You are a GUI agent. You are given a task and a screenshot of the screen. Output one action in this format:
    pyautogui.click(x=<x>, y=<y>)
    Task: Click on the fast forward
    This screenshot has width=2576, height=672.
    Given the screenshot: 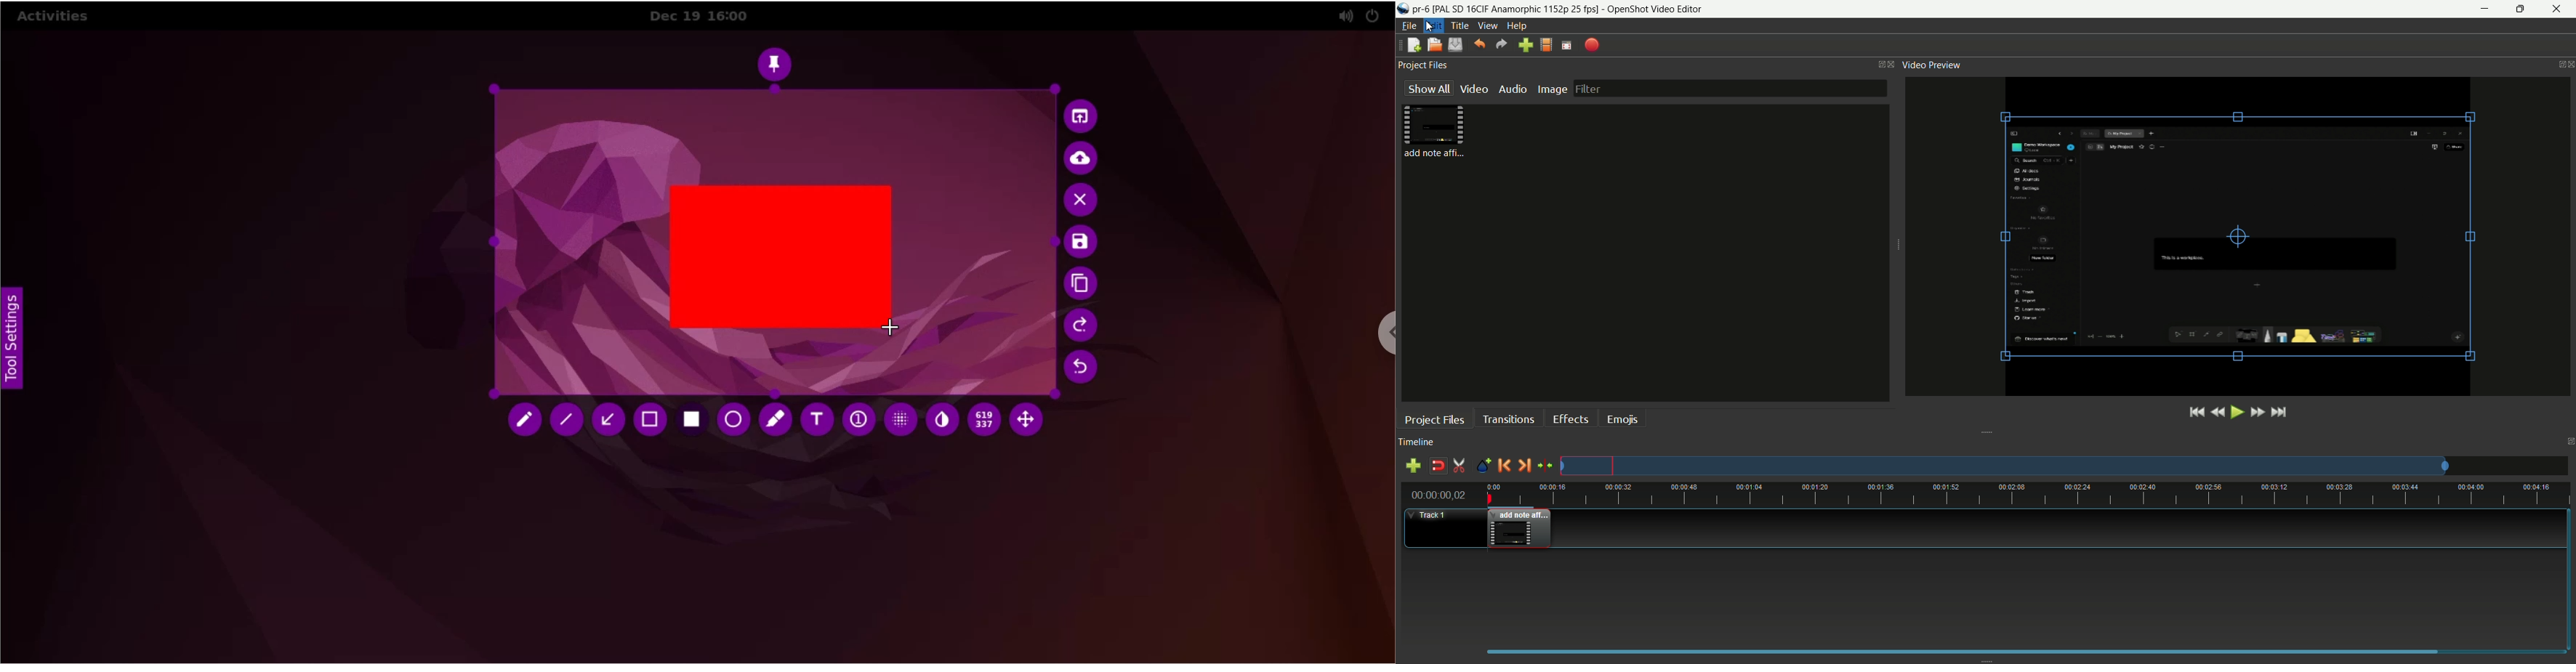 What is the action you would take?
    pyautogui.click(x=2257, y=412)
    